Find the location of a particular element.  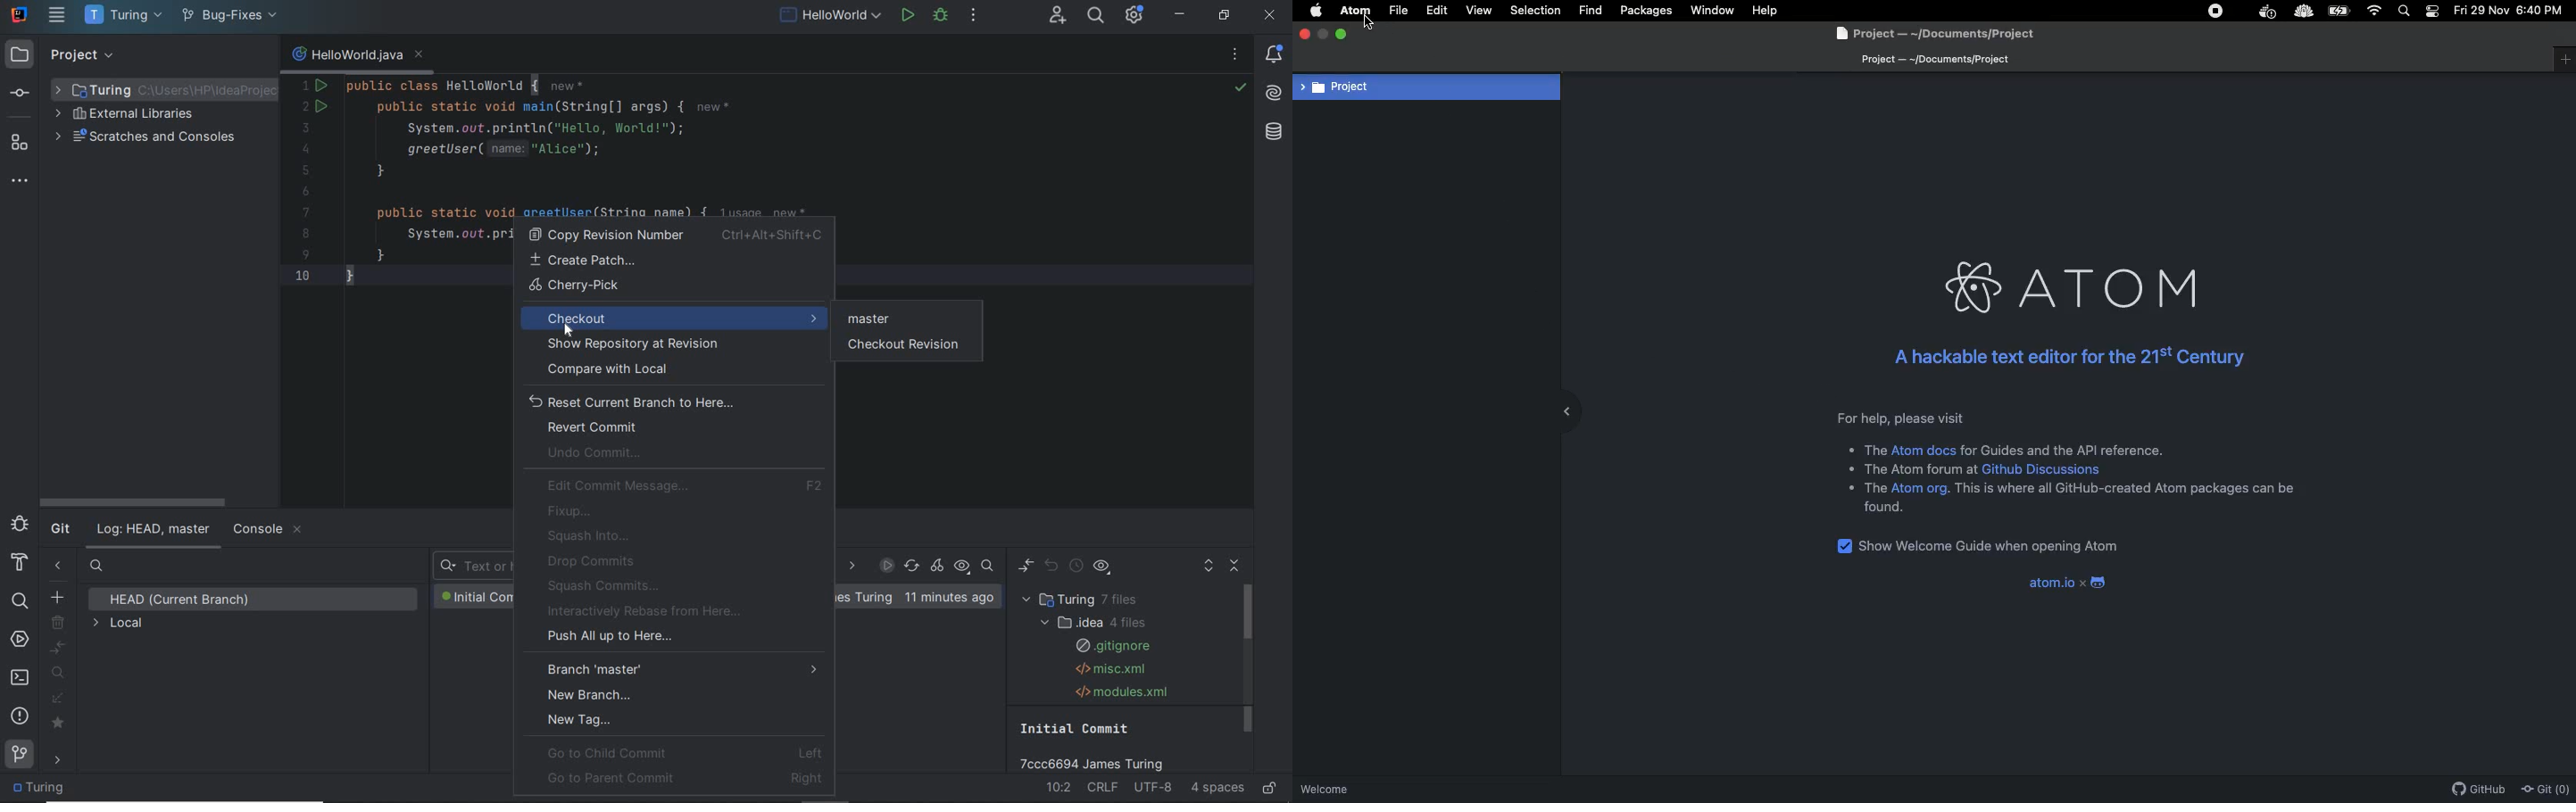

Selection is located at coordinates (1538, 11).